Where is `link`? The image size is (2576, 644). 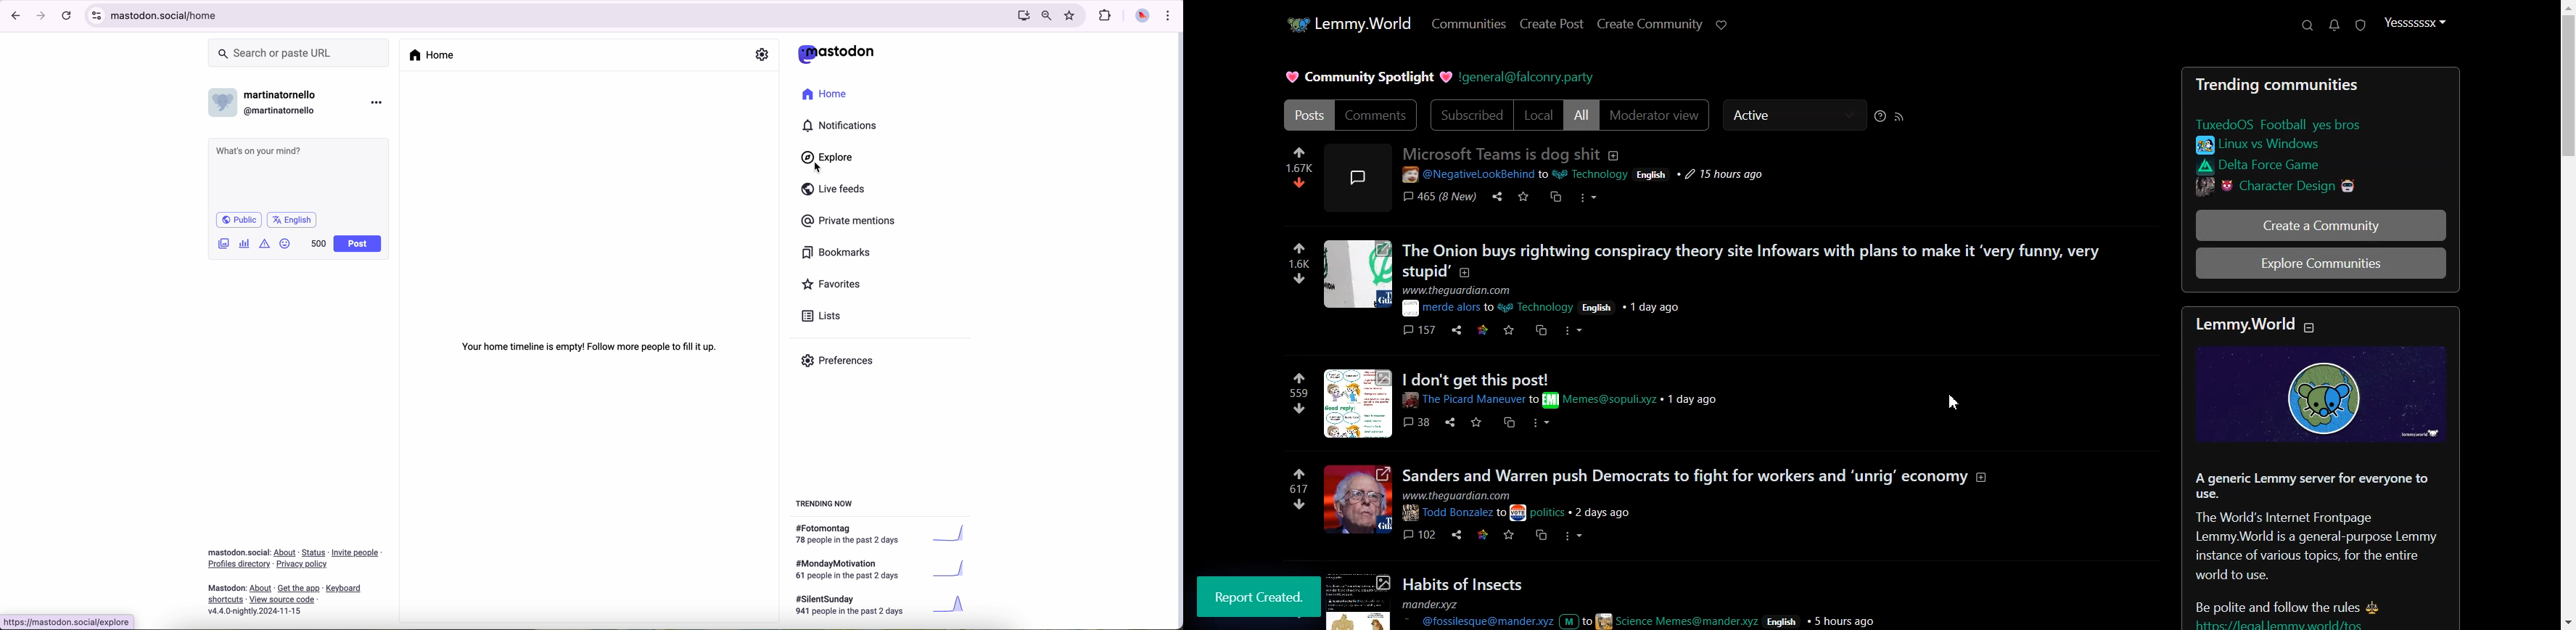 link is located at coordinates (1484, 533).